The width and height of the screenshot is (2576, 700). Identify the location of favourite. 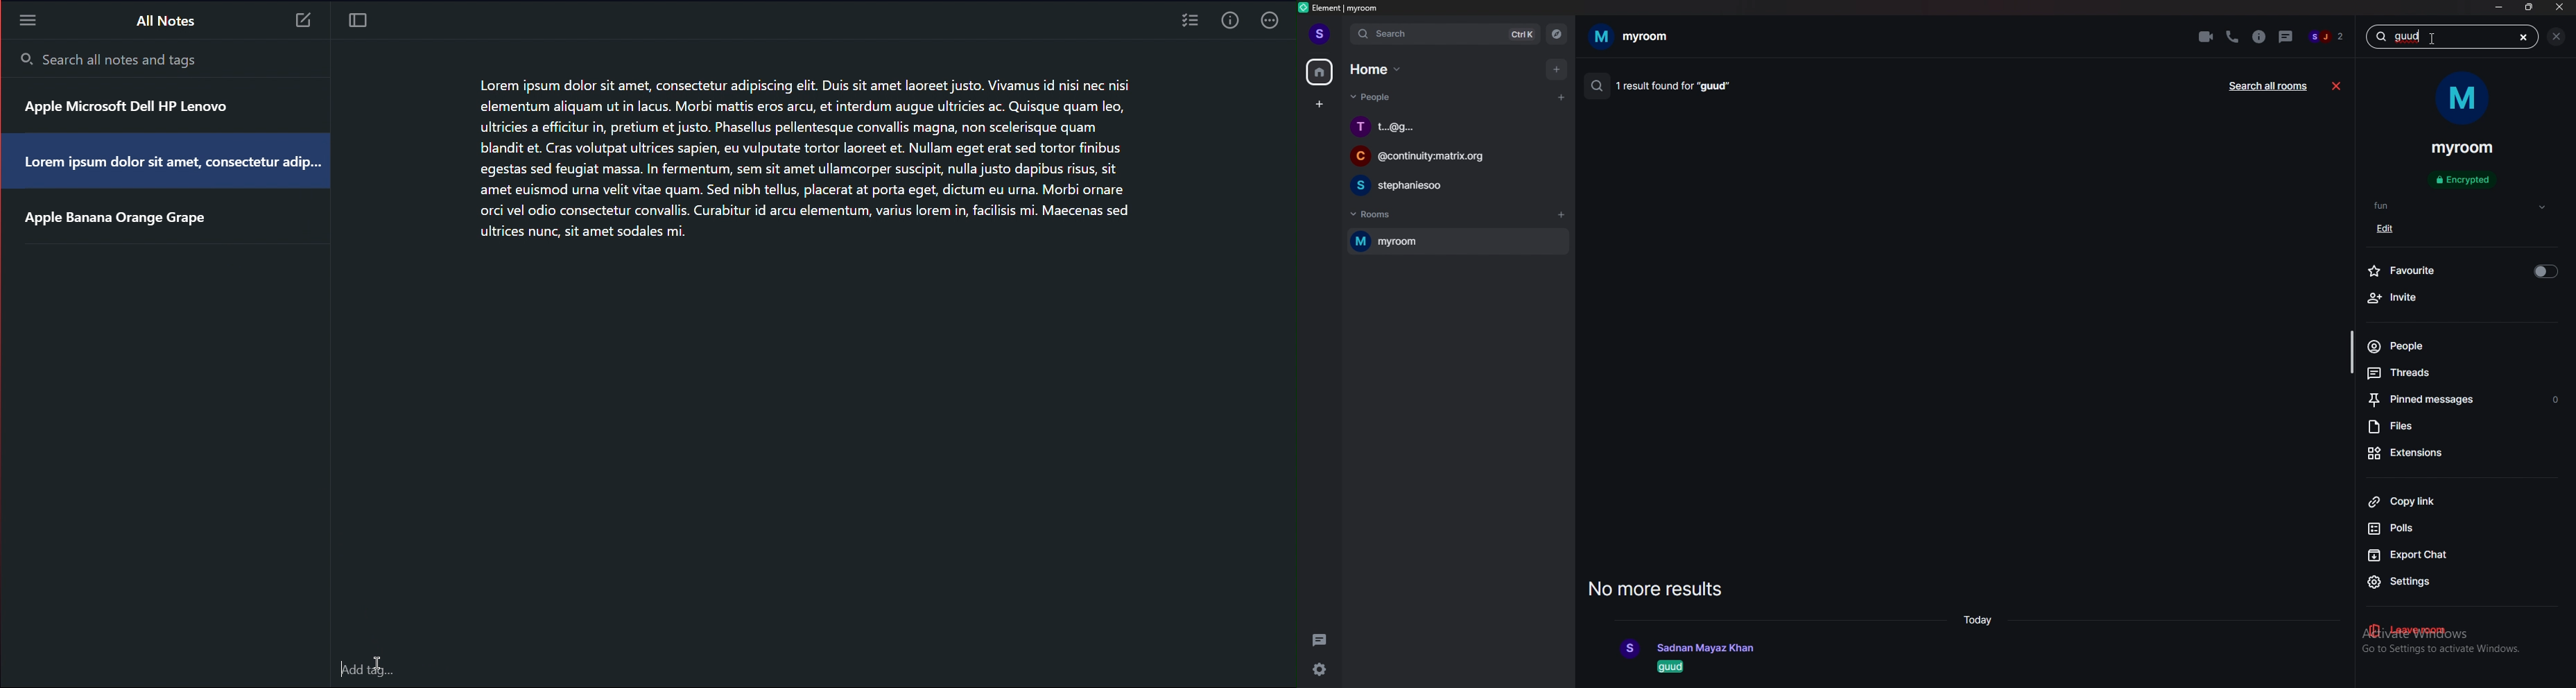
(2464, 271).